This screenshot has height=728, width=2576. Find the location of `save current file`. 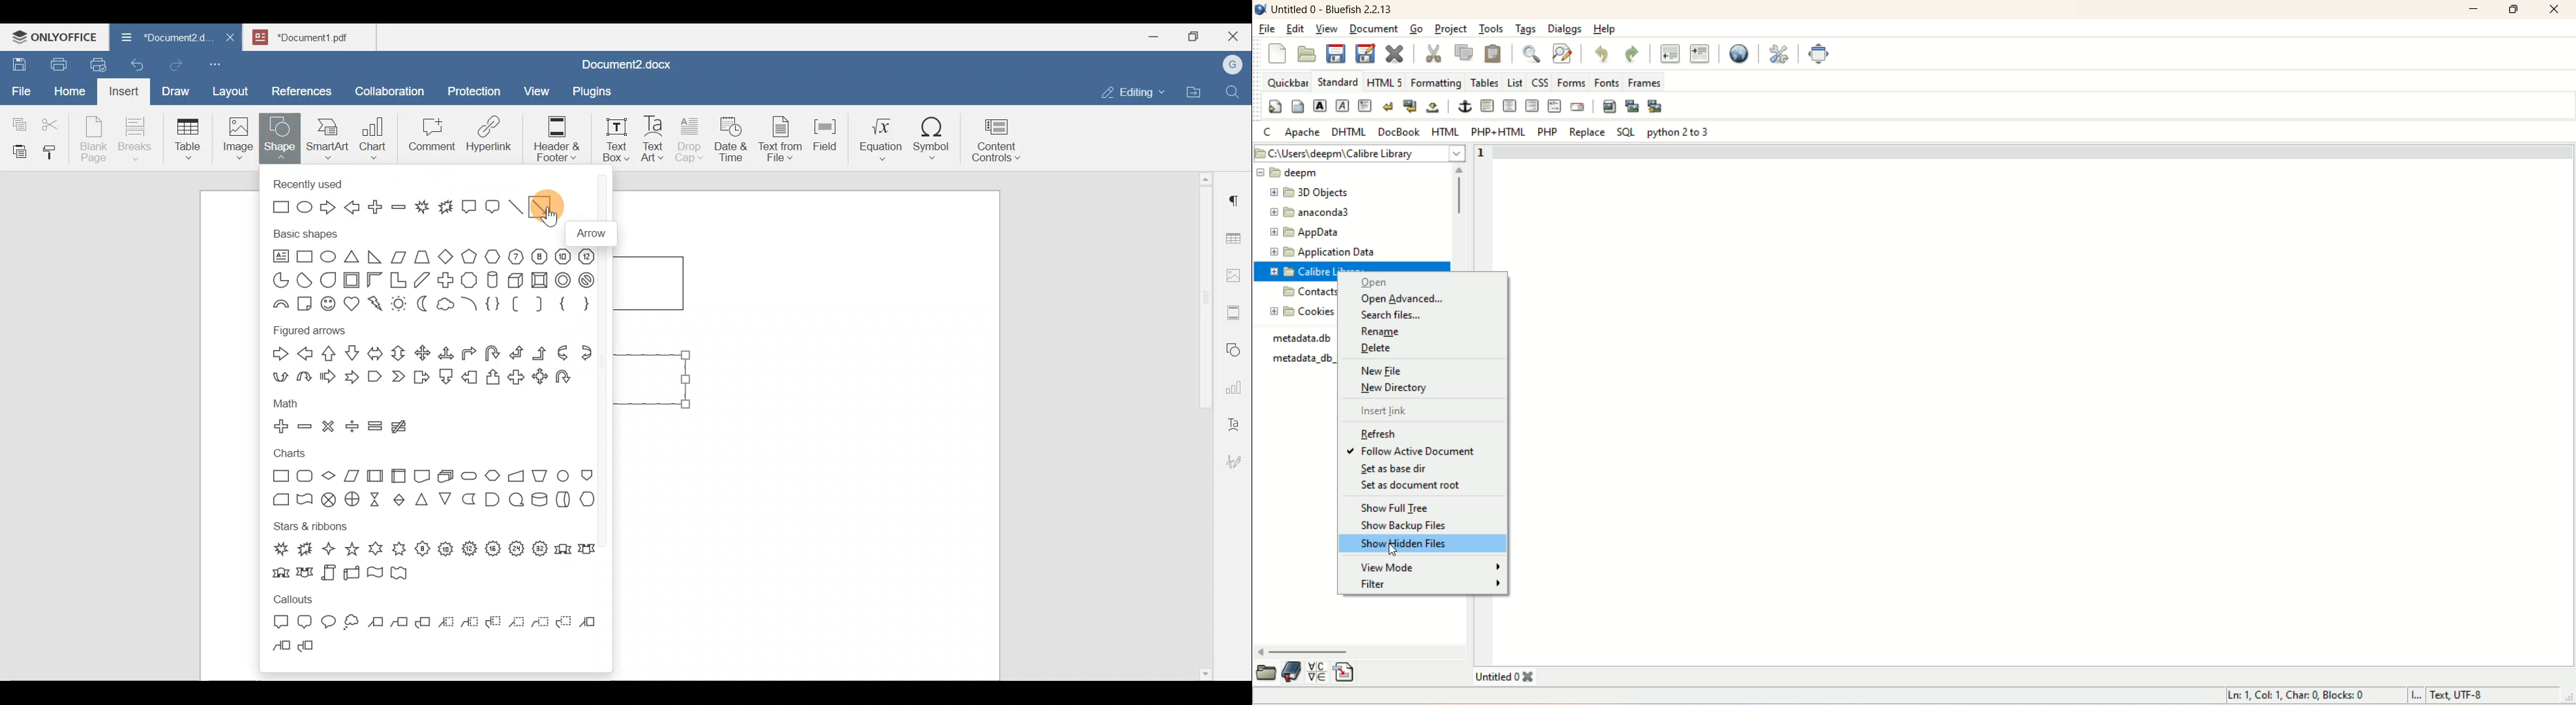

save current file is located at coordinates (1336, 53).